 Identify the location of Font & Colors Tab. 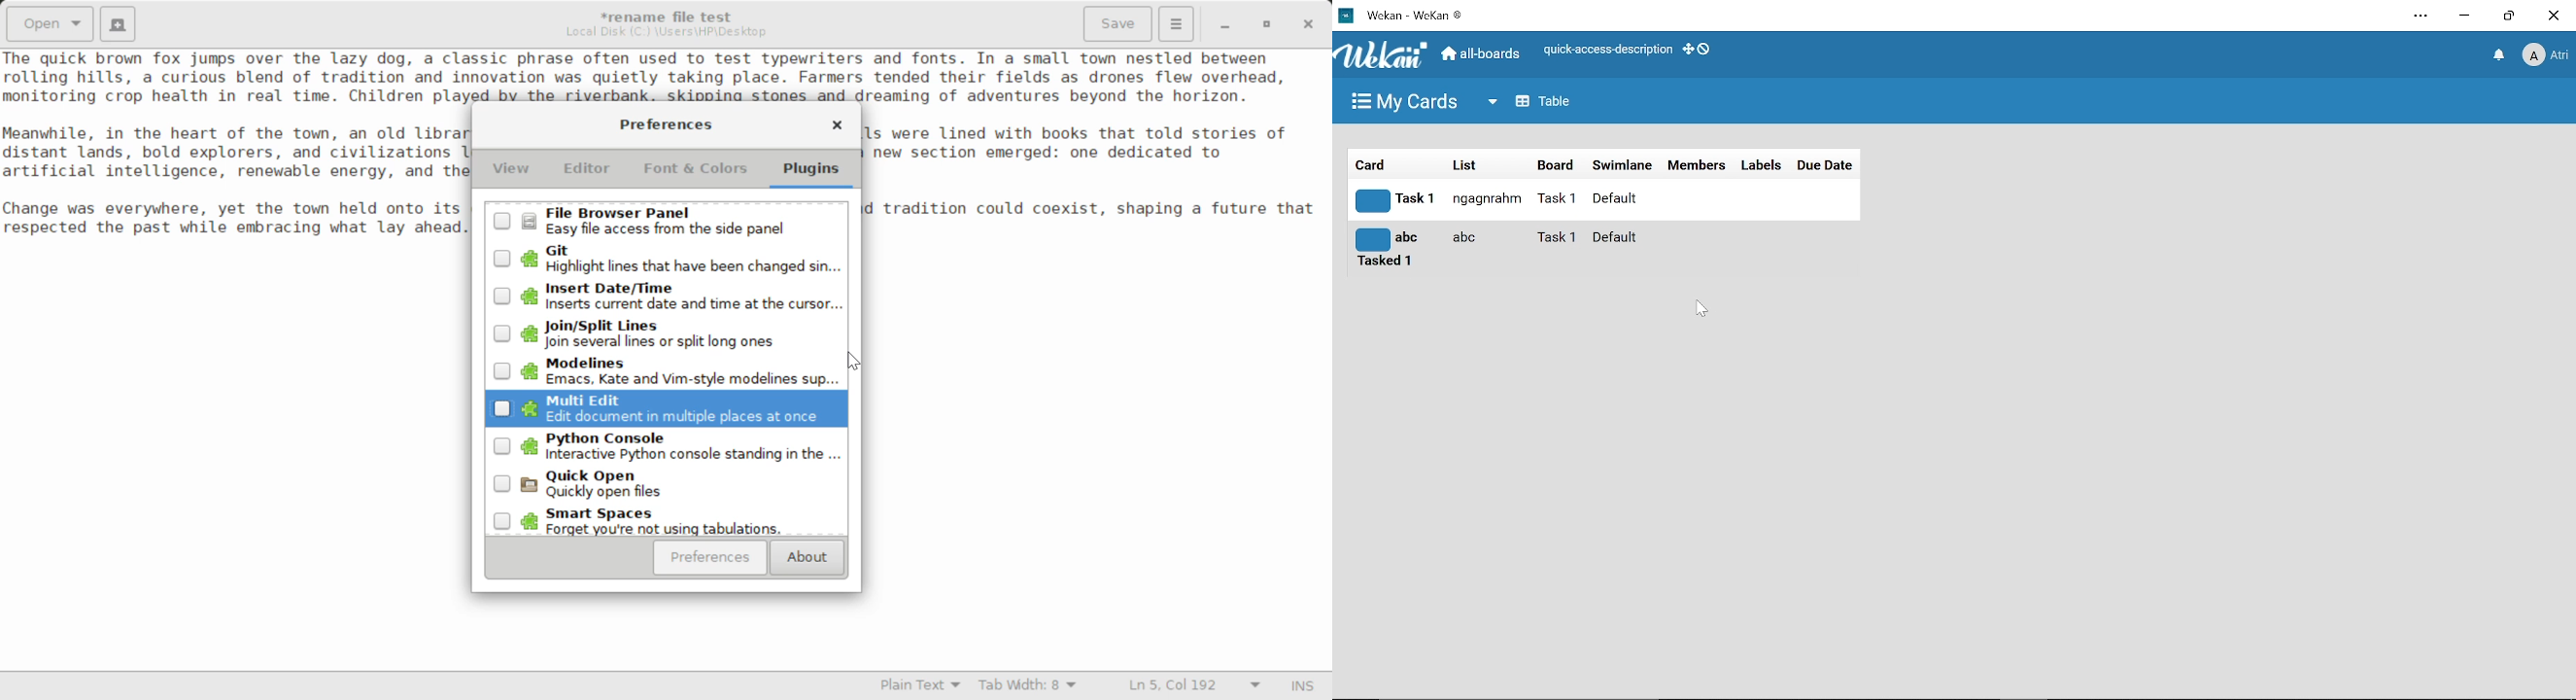
(695, 174).